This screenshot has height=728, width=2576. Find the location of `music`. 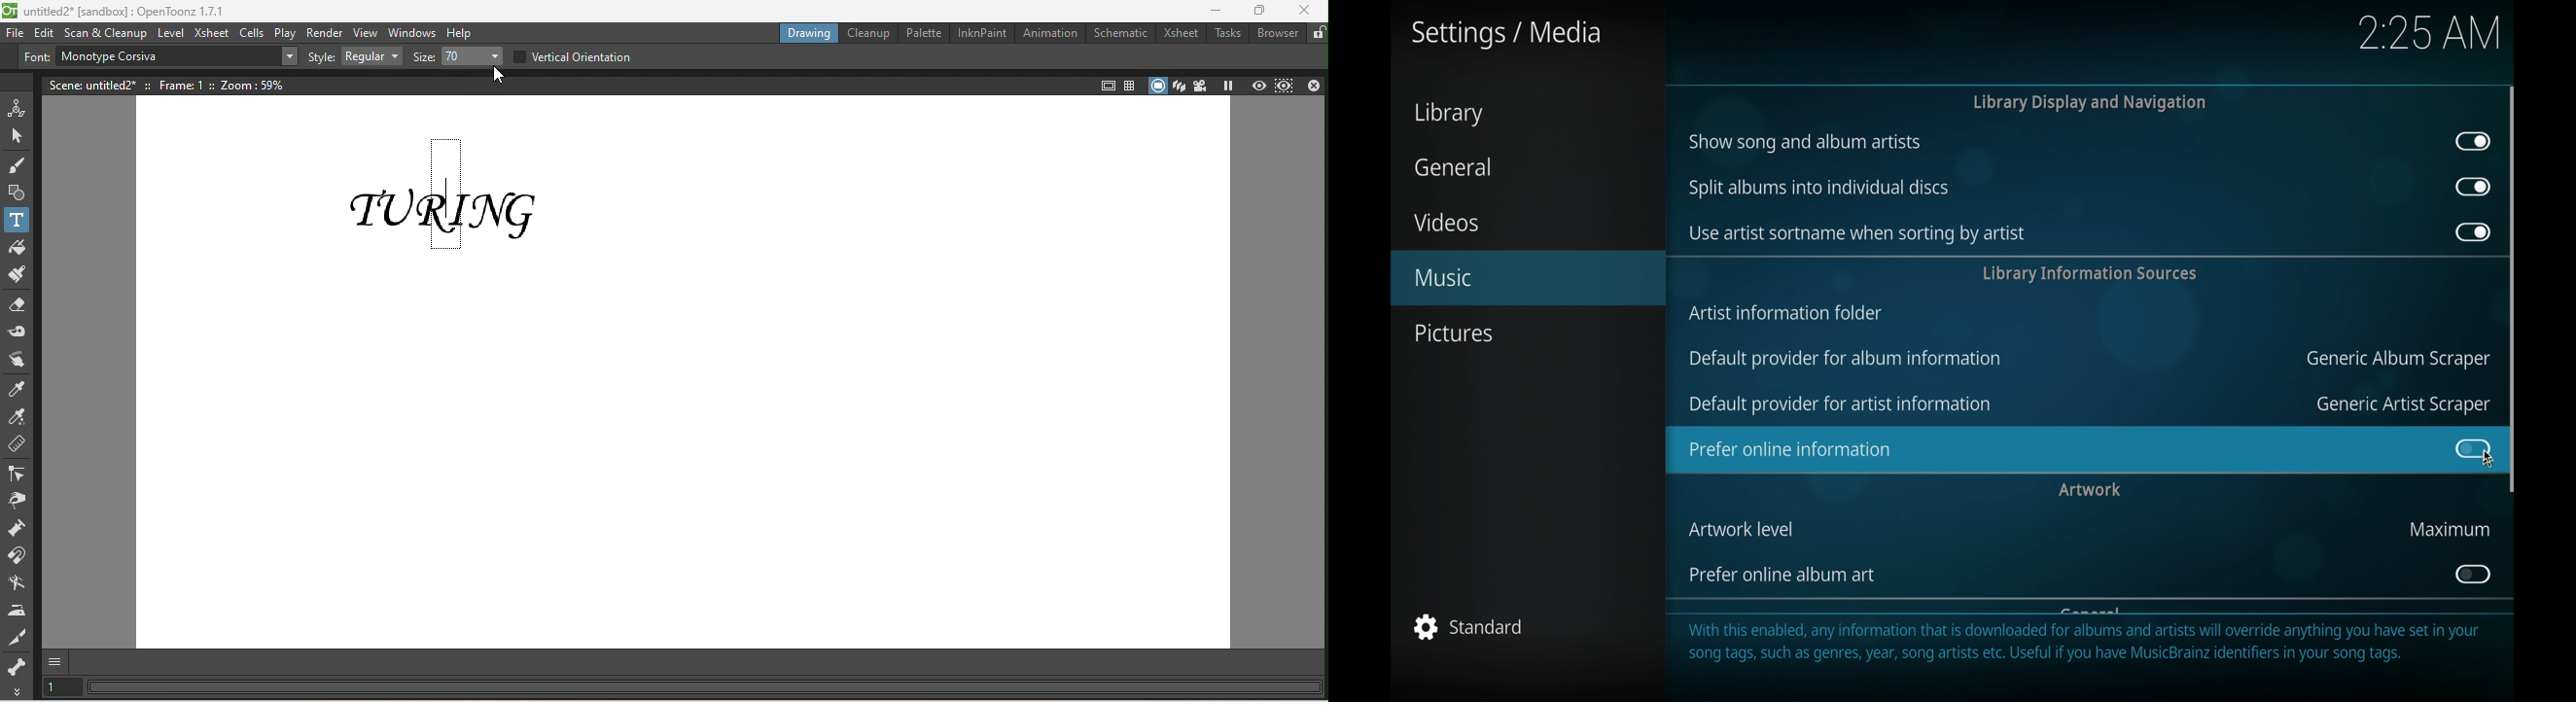

music is located at coordinates (1528, 278).